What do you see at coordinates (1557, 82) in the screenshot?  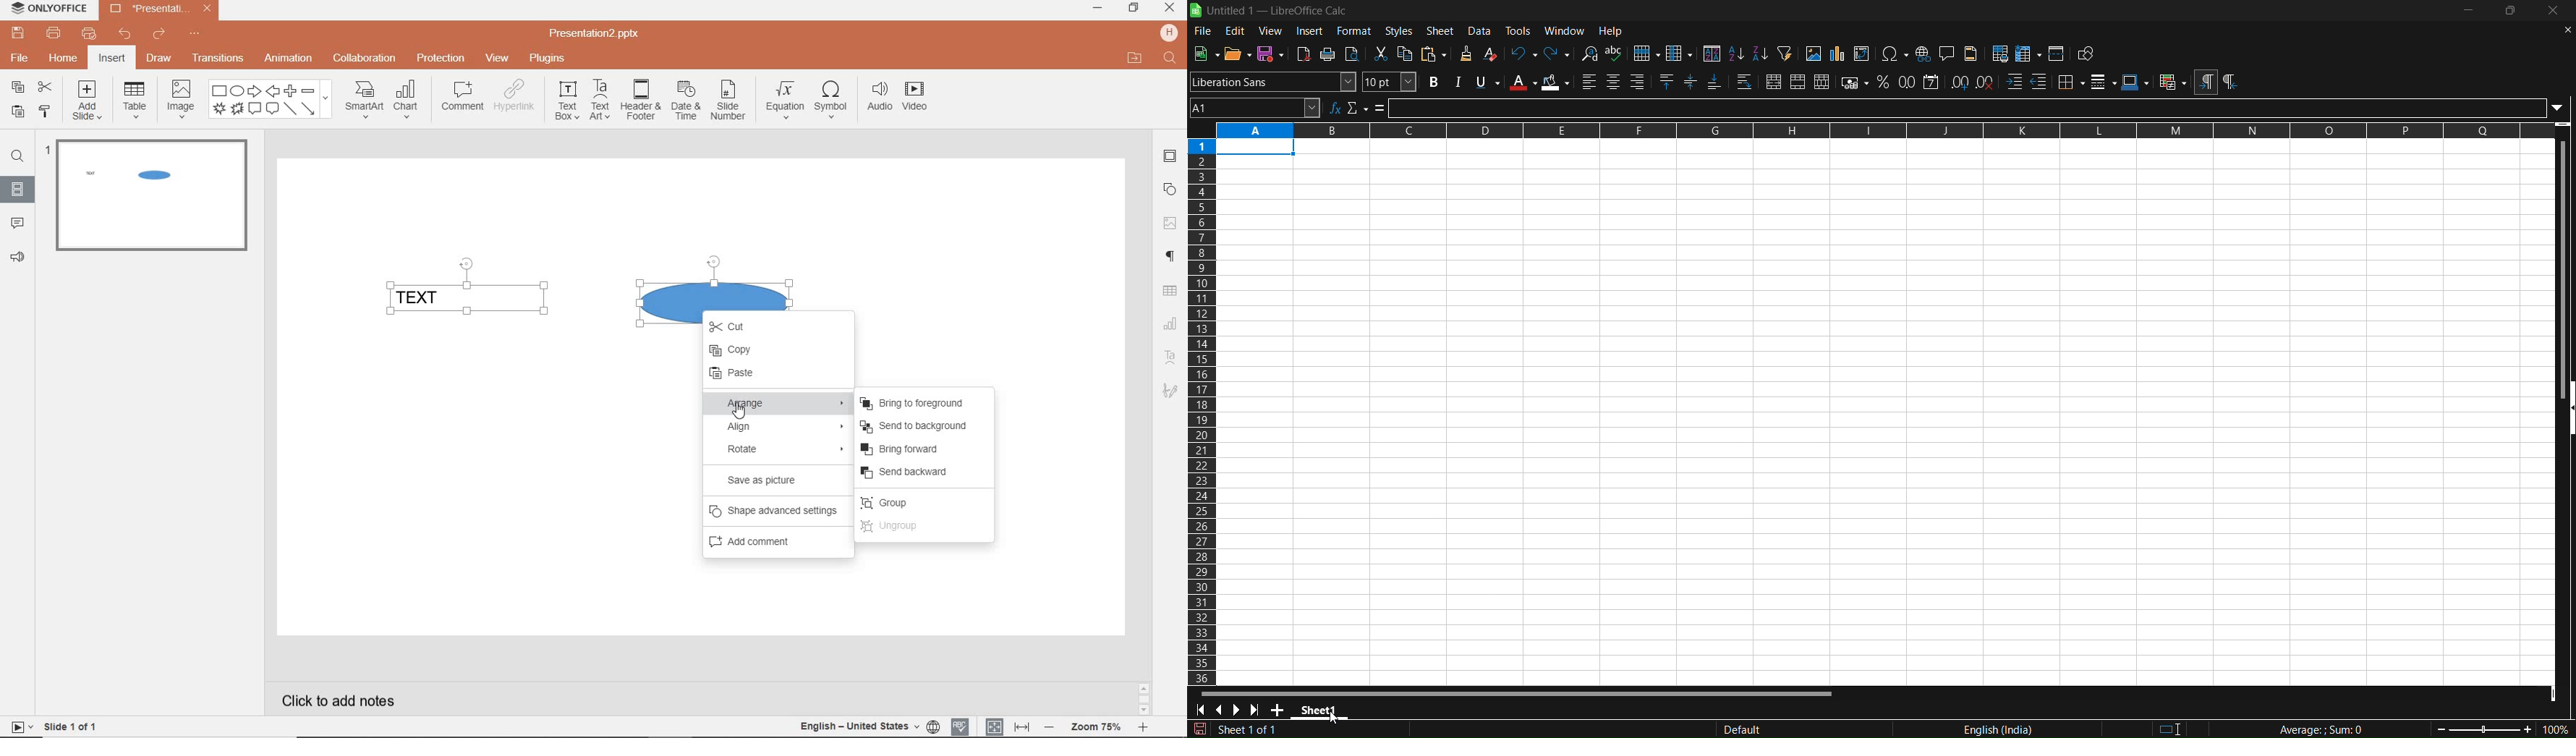 I see `background color` at bounding box center [1557, 82].